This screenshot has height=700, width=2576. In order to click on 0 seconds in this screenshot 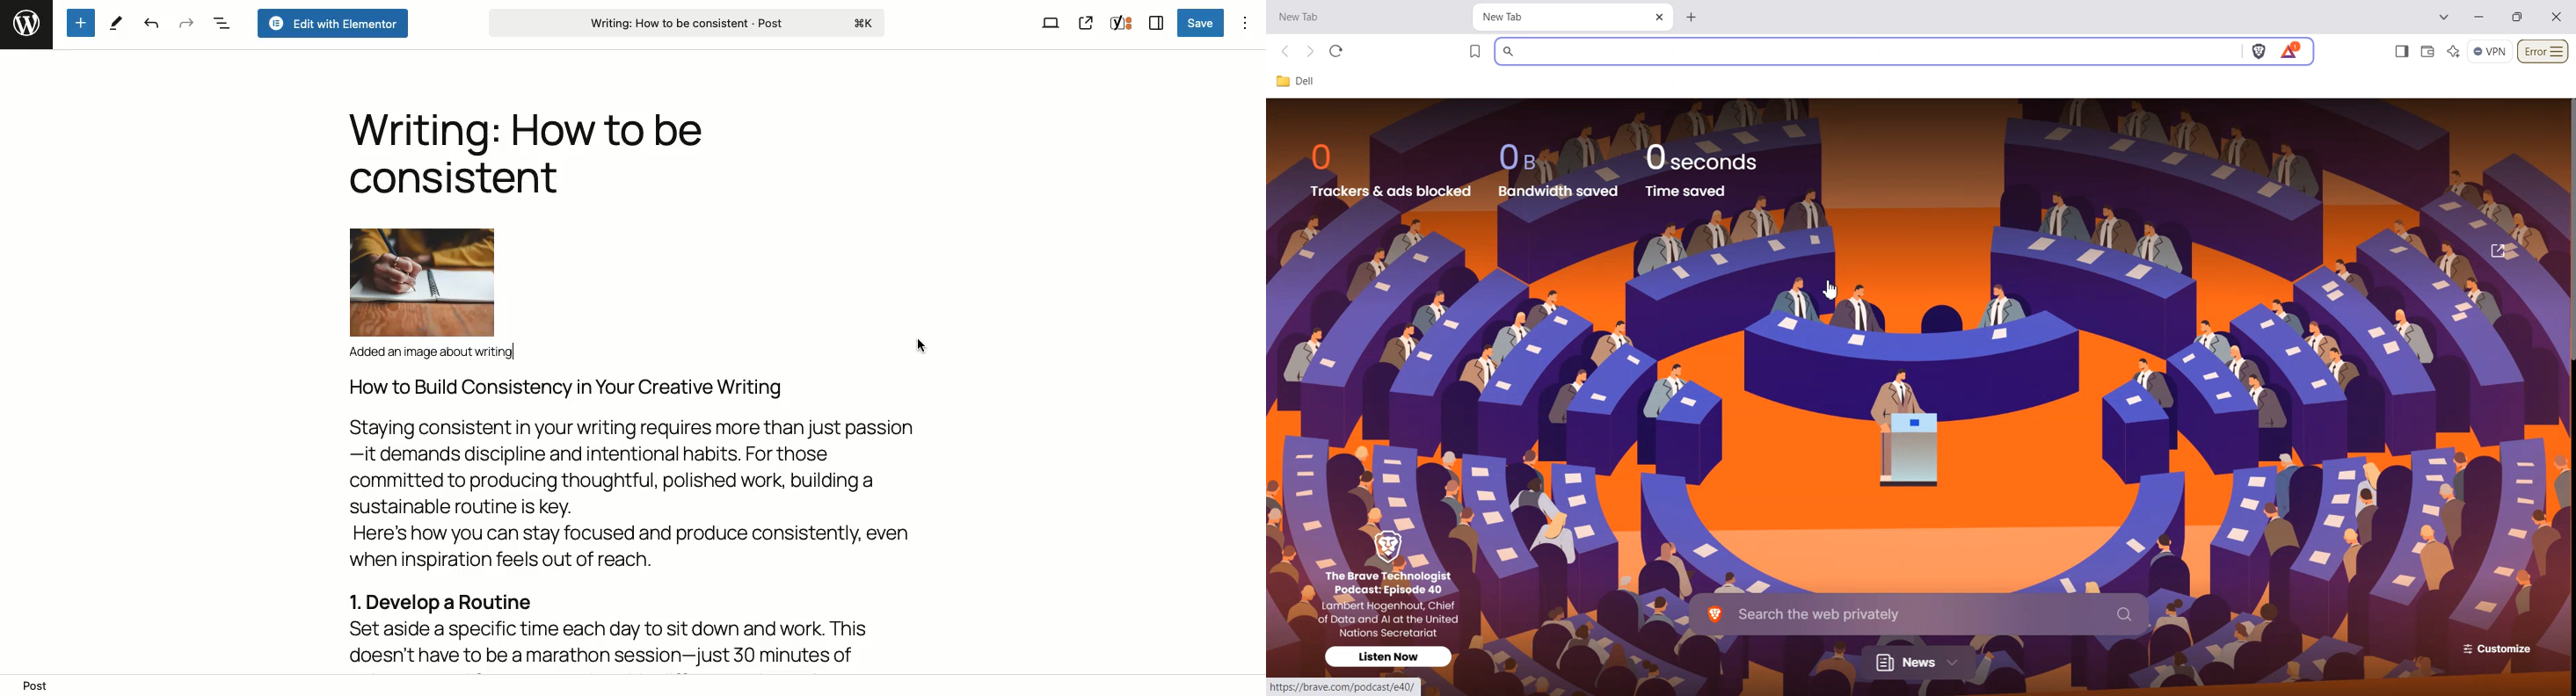, I will do `click(1711, 155)`.